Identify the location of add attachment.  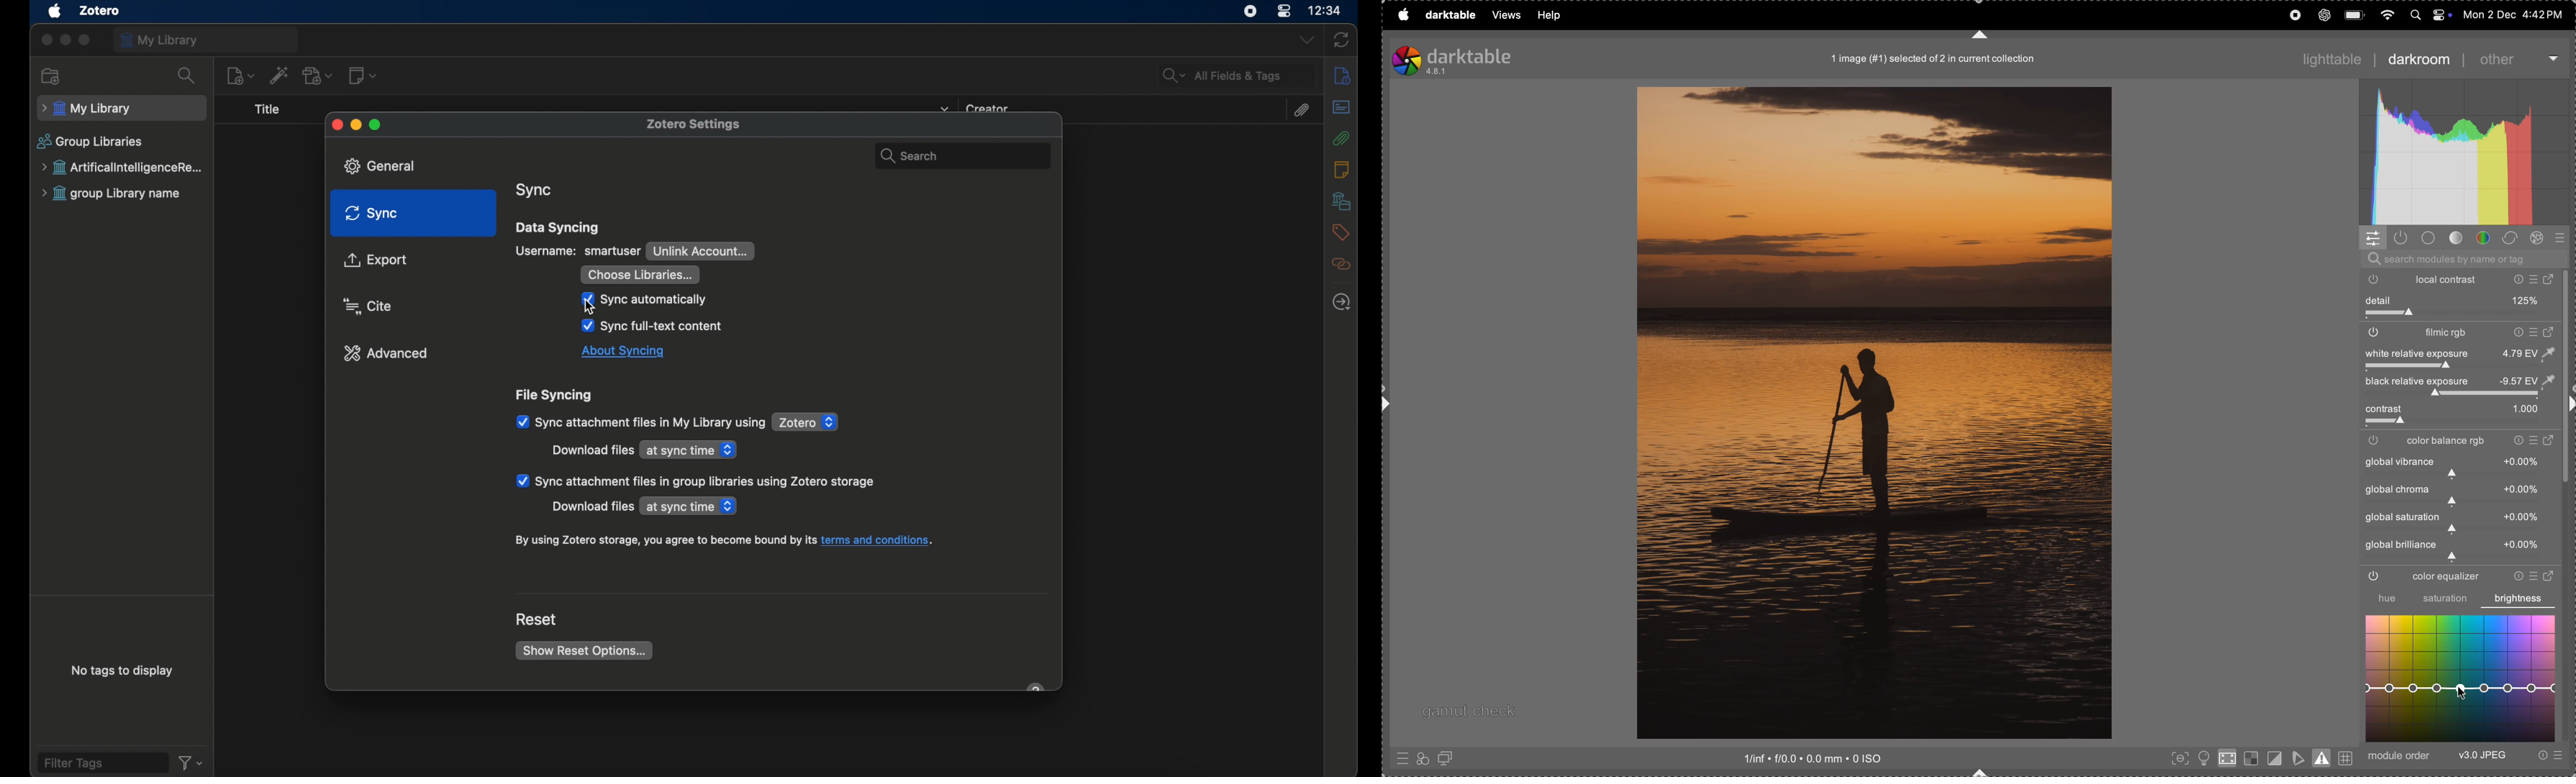
(319, 76).